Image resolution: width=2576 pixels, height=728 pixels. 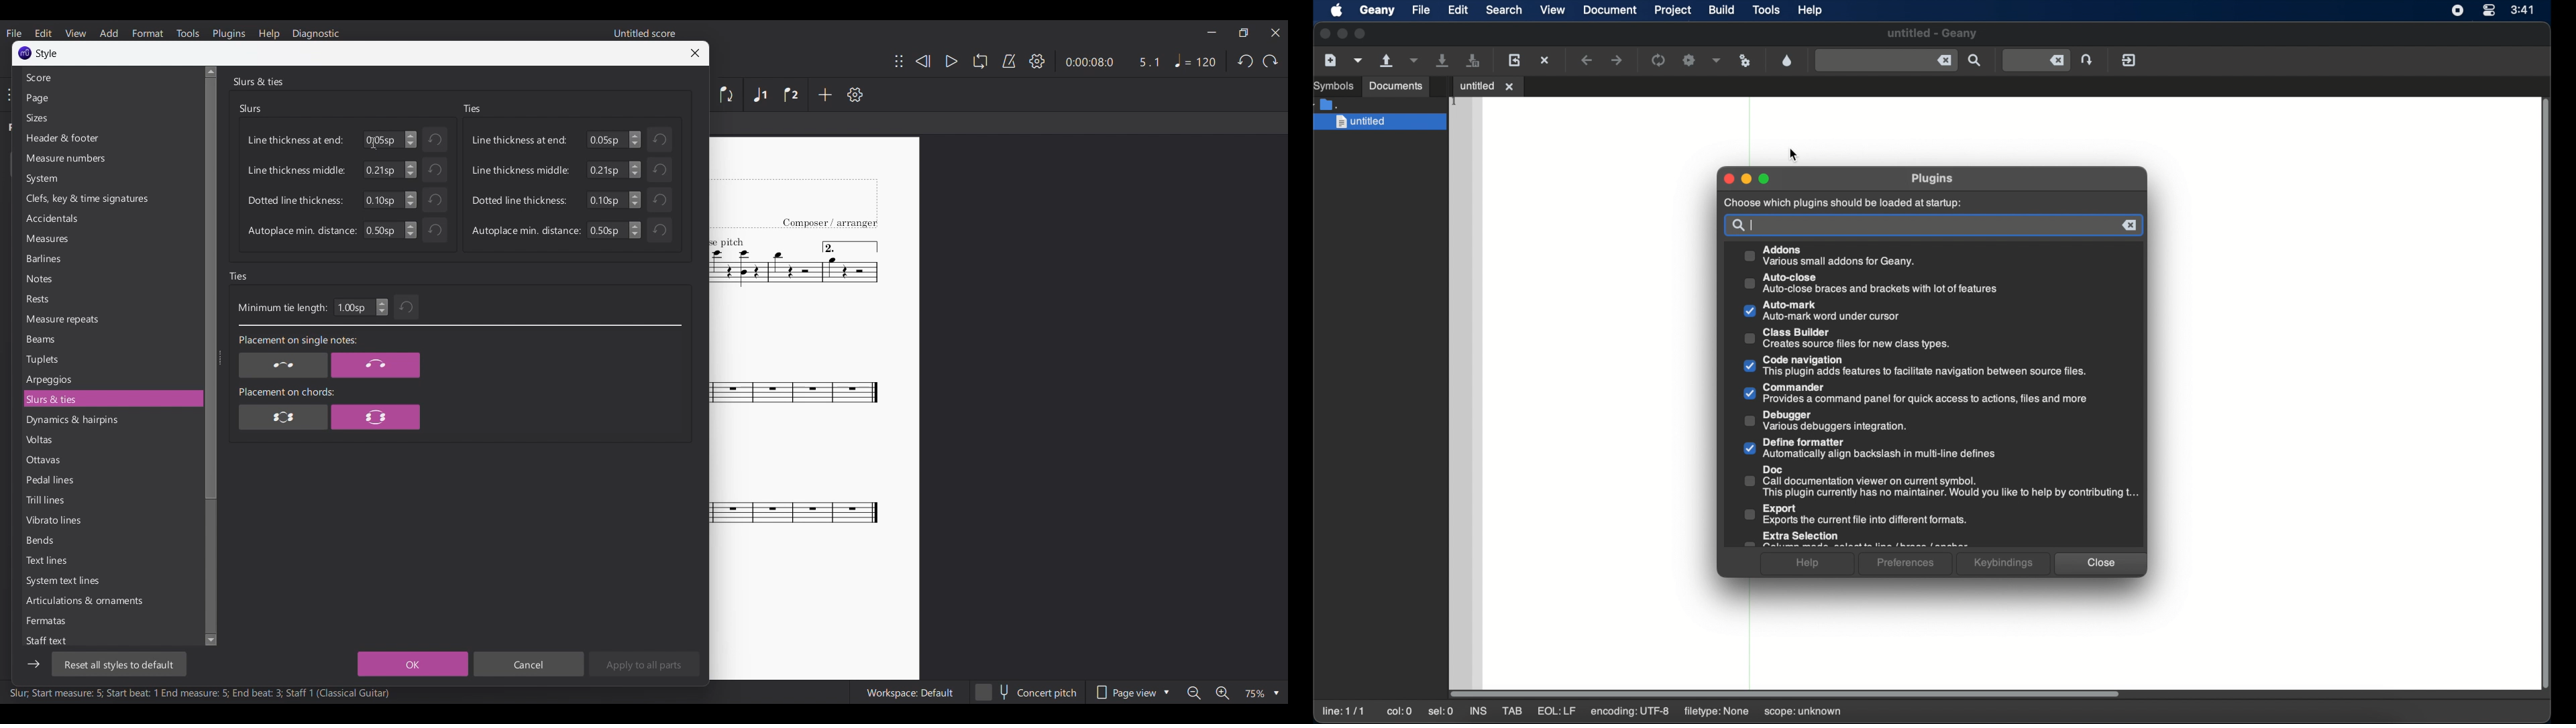 I want to click on Line thickness middle, so click(x=521, y=170).